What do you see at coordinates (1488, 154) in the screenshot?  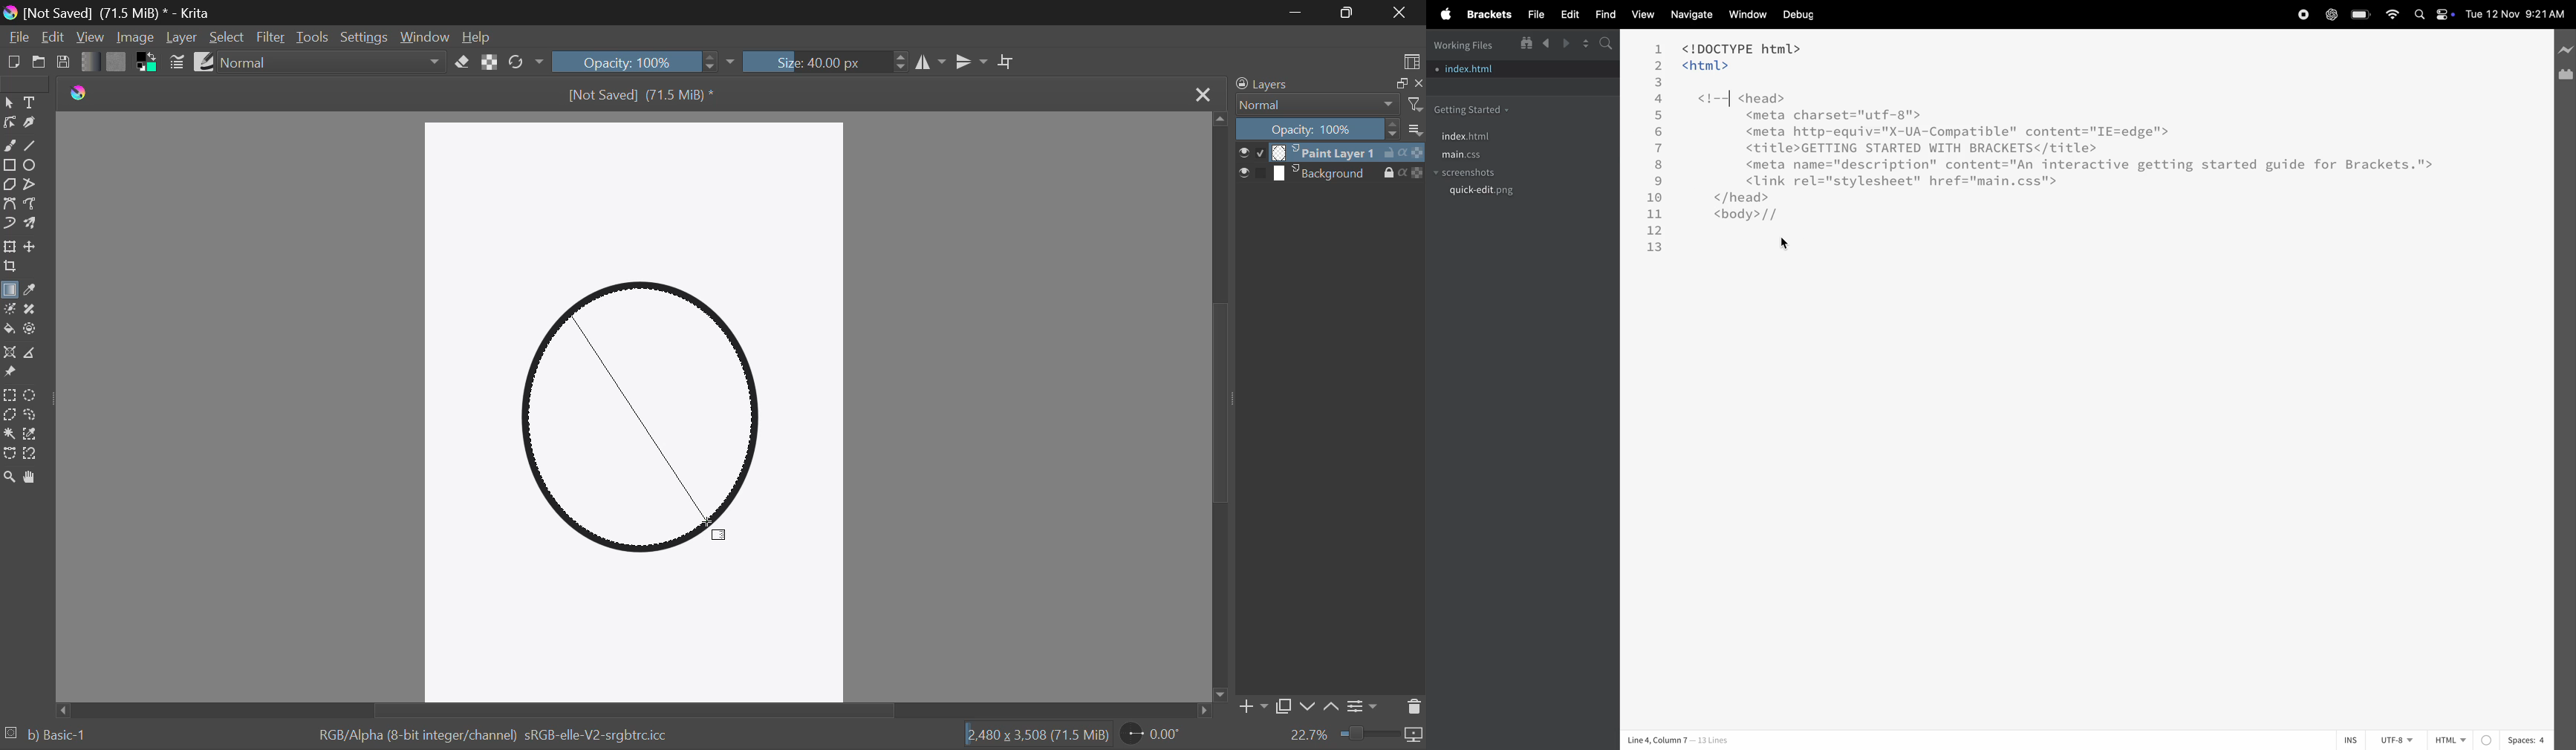 I see `main.css` at bounding box center [1488, 154].